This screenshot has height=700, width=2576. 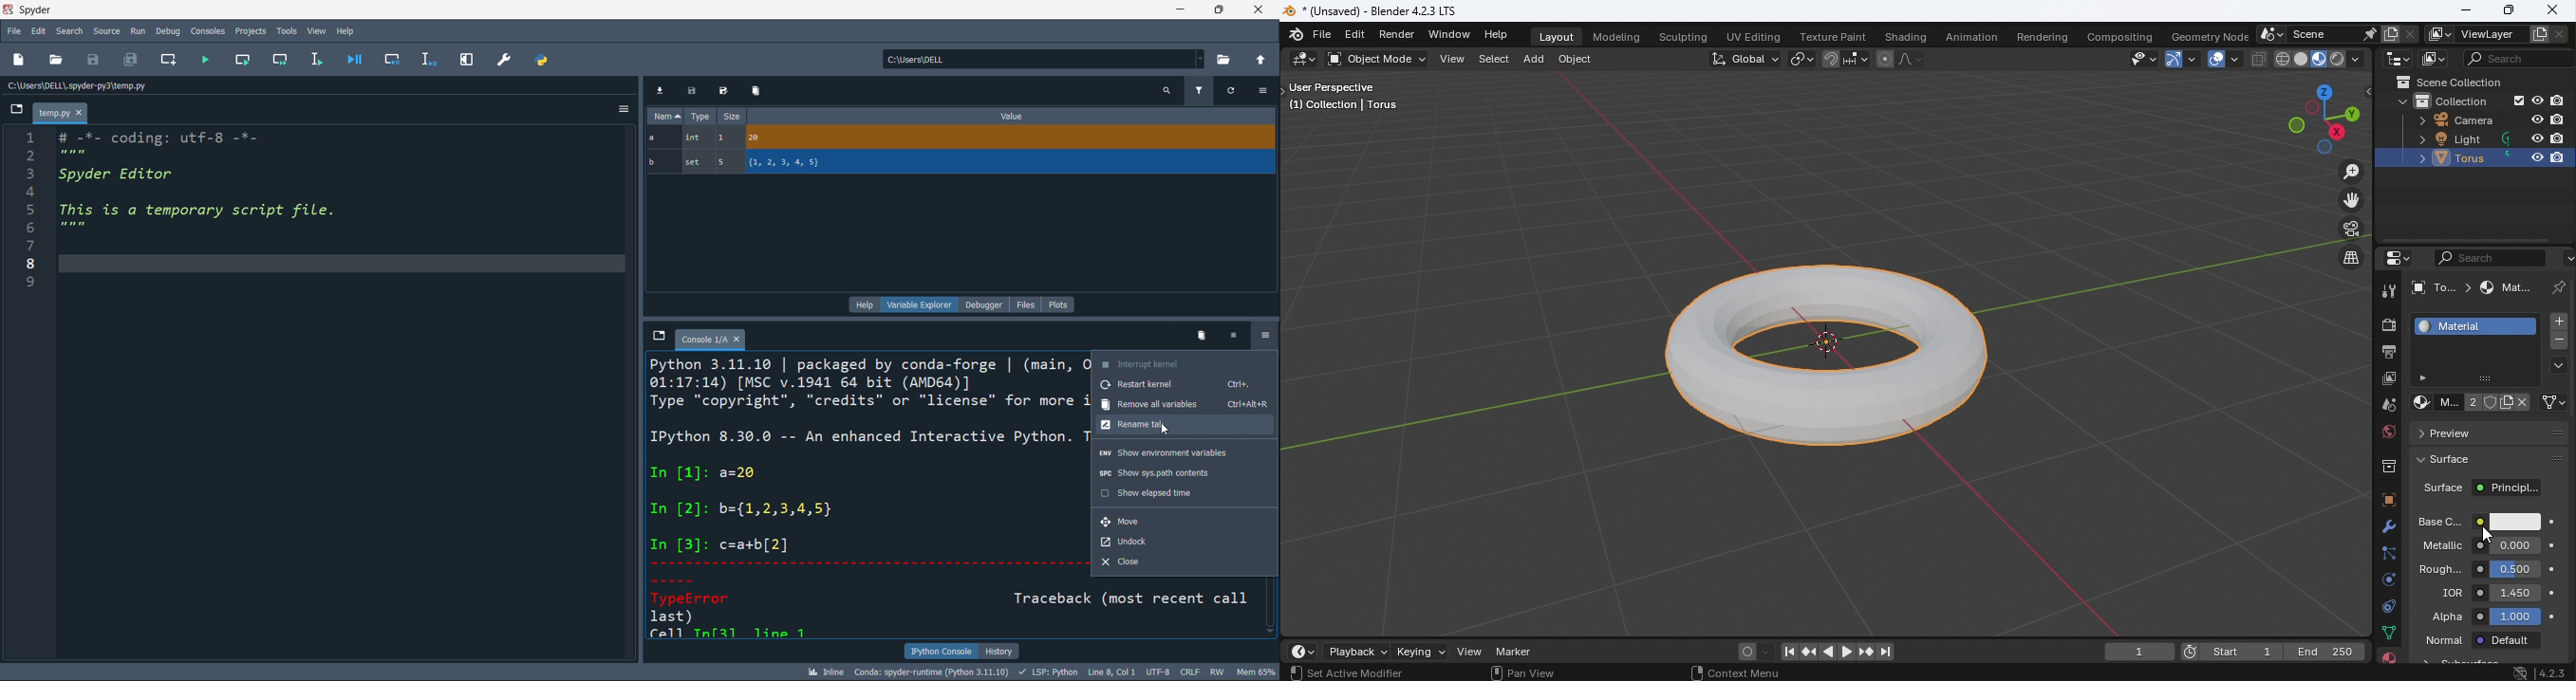 What do you see at coordinates (930, 671) in the screenshot?
I see `CONDA:SPYDER-RUNTIME(PYTHON 3.11.10)` at bounding box center [930, 671].